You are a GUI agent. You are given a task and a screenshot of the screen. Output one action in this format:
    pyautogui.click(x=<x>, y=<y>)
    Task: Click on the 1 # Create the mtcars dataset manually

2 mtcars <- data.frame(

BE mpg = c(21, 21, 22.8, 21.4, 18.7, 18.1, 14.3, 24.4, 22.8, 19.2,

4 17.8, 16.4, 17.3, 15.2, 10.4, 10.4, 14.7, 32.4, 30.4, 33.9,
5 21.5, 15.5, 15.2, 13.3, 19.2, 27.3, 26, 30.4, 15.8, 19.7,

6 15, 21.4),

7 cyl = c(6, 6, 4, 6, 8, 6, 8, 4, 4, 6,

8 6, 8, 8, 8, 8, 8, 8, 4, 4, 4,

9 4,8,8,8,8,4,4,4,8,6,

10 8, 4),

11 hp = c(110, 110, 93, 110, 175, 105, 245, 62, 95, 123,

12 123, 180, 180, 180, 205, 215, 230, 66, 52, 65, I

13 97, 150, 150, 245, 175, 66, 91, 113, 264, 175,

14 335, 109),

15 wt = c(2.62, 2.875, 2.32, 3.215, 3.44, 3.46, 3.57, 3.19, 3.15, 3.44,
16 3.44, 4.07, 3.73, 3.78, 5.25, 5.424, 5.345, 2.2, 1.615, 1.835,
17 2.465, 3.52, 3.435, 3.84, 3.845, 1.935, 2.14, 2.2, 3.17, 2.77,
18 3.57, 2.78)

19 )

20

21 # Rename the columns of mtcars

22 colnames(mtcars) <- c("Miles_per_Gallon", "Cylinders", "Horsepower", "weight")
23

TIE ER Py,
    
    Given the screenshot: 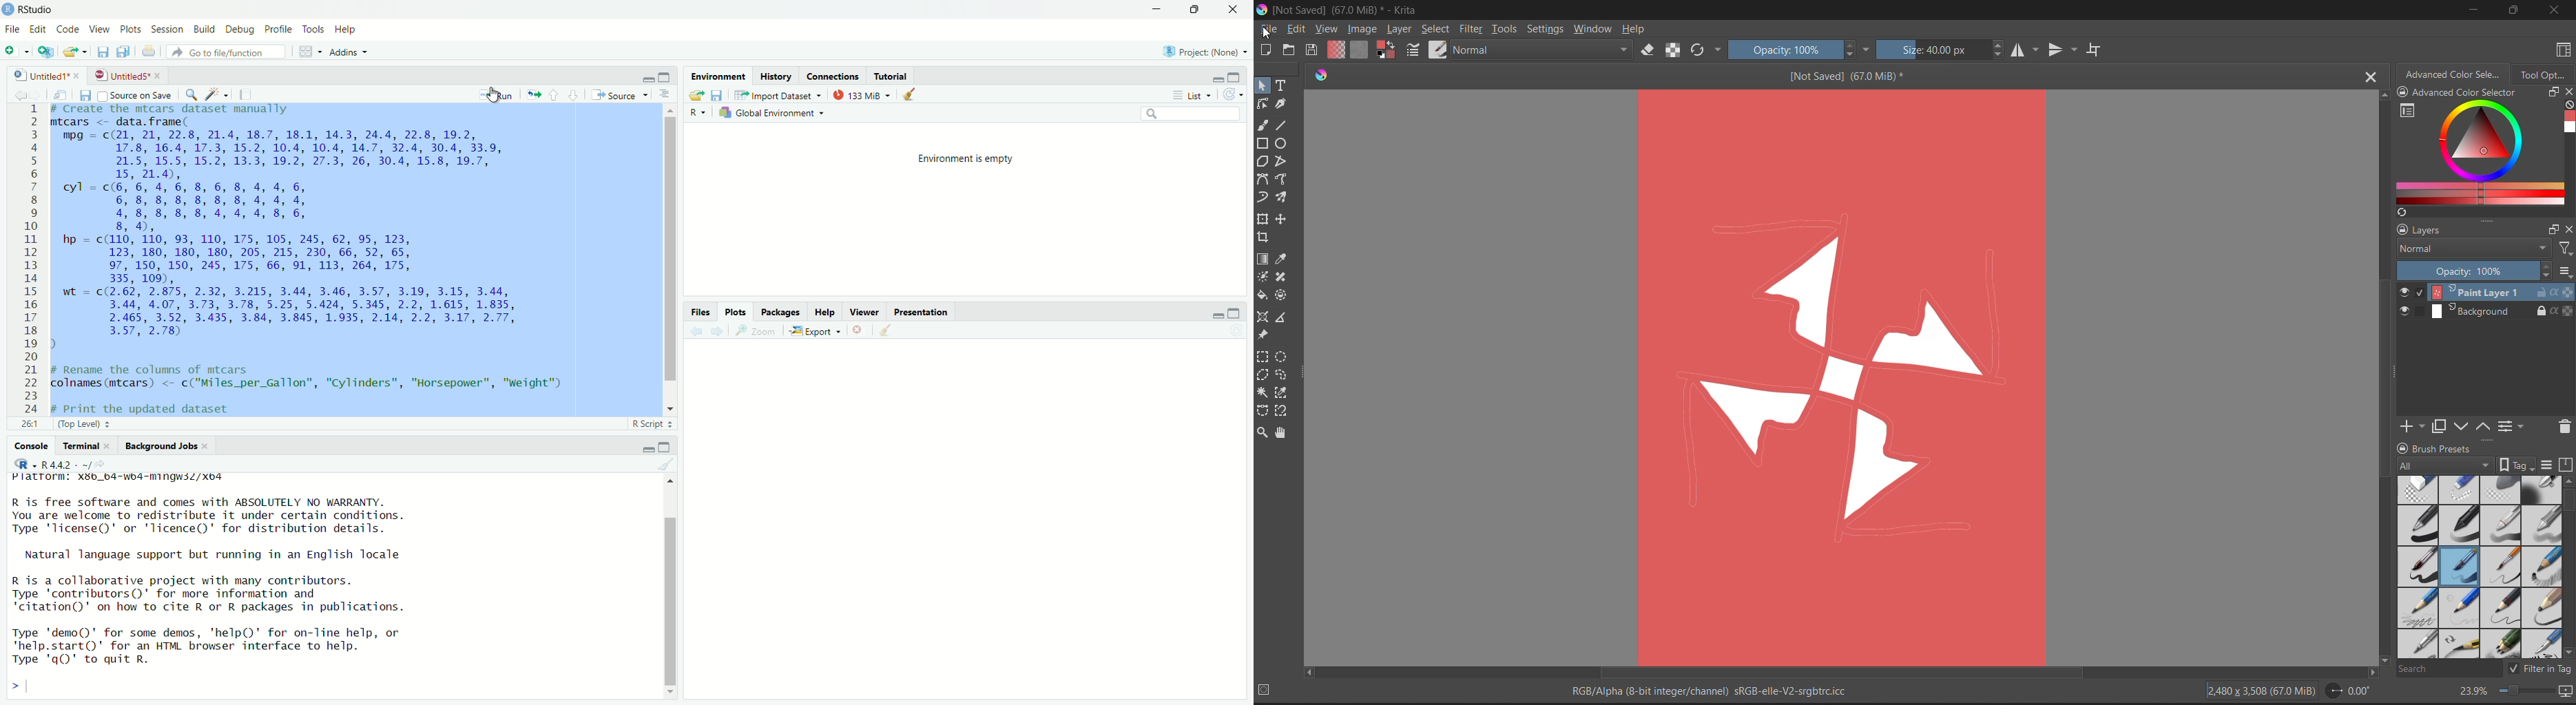 What is the action you would take?
    pyautogui.click(x=313, y=260)
    